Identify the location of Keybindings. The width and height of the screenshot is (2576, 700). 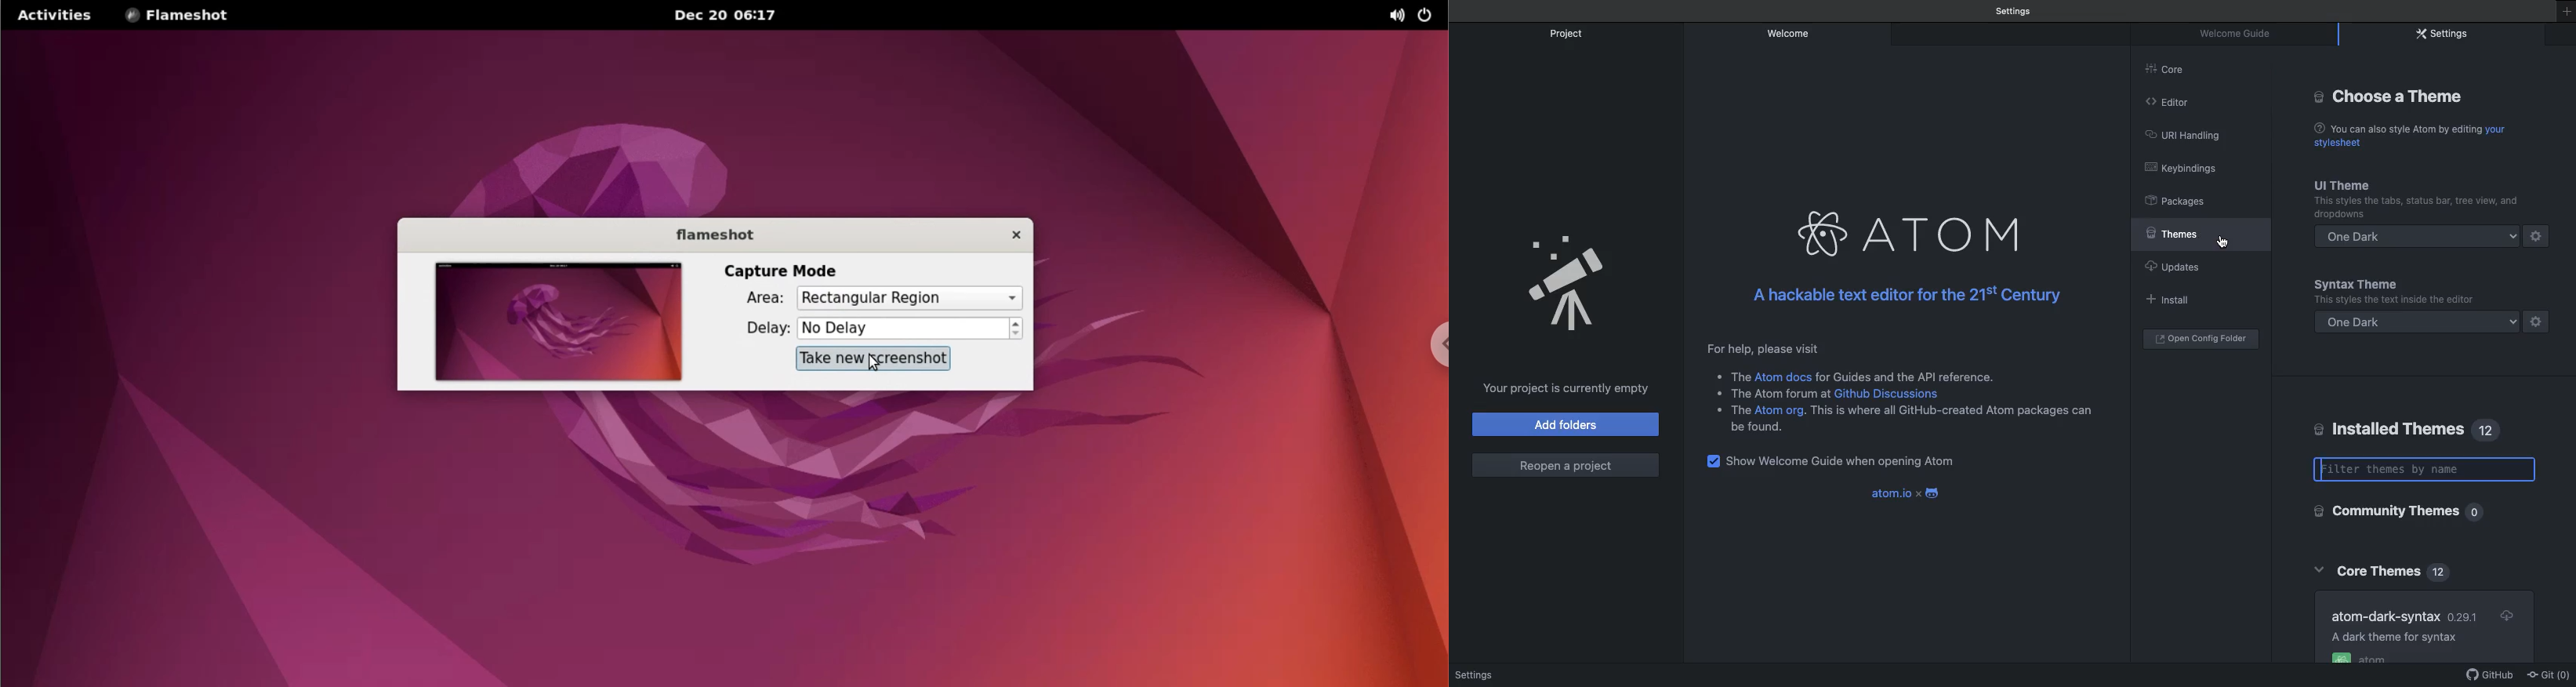
(2186, 169).